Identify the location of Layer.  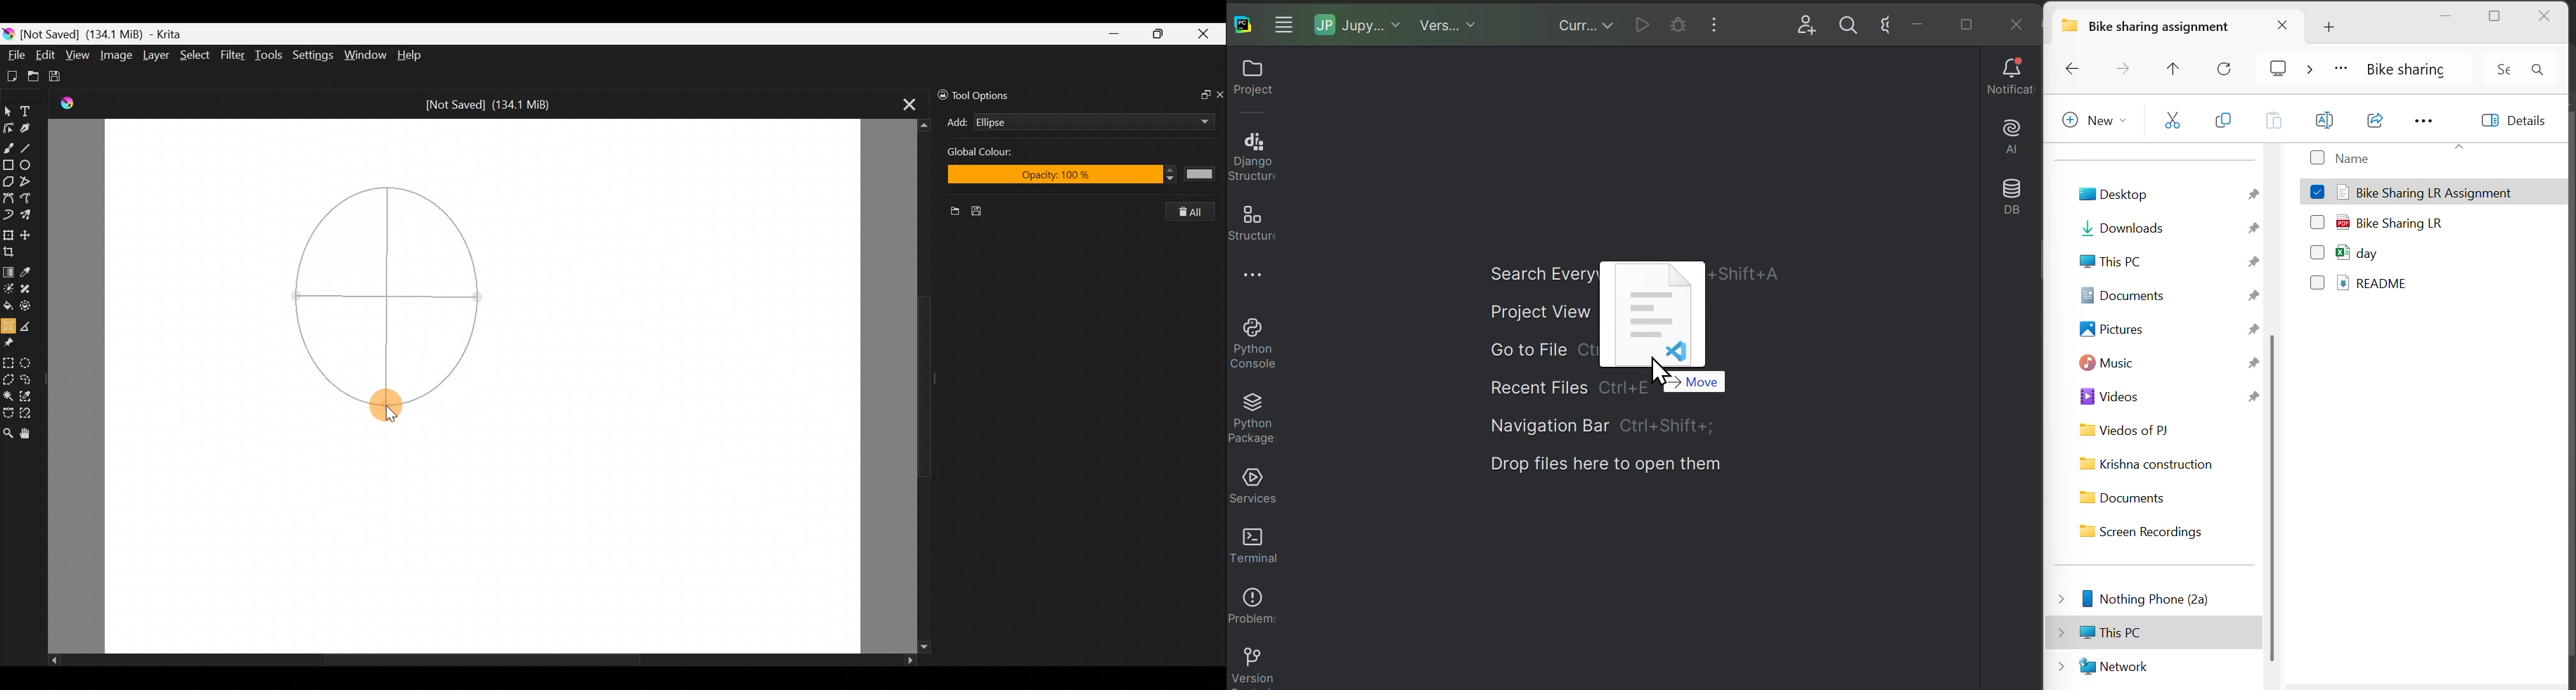
(155, 56).